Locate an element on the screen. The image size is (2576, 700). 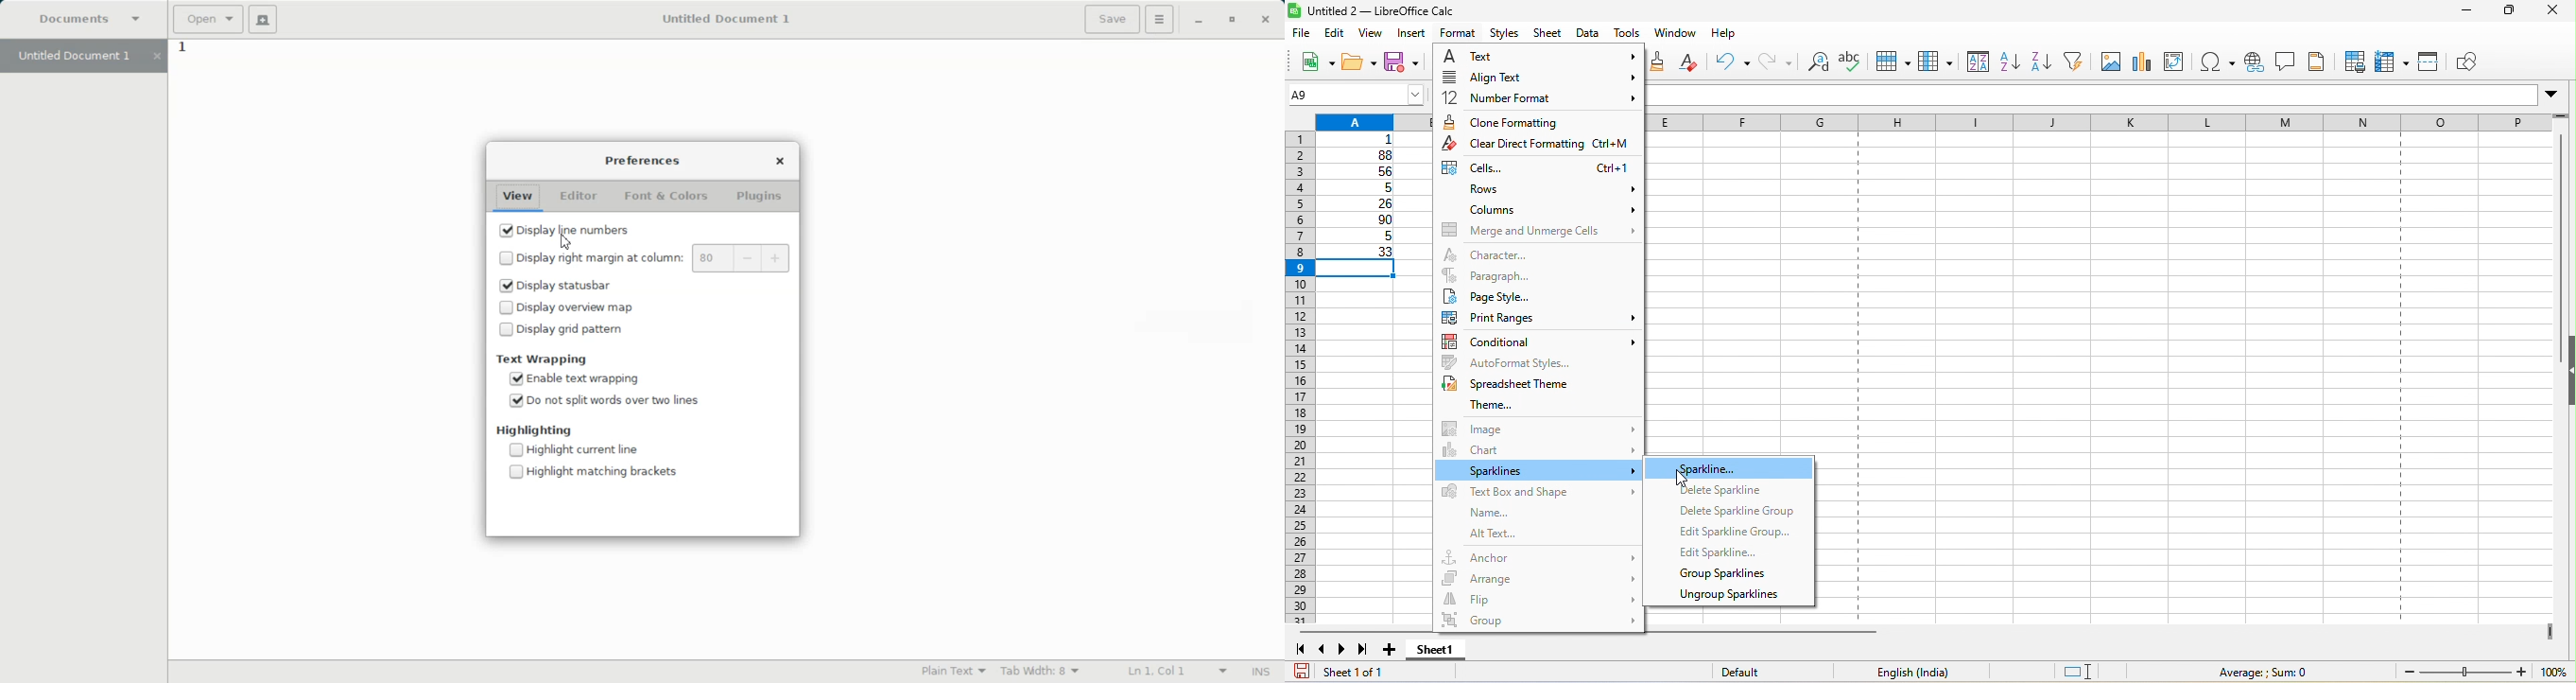
window is located at coordinates (1675, 35).